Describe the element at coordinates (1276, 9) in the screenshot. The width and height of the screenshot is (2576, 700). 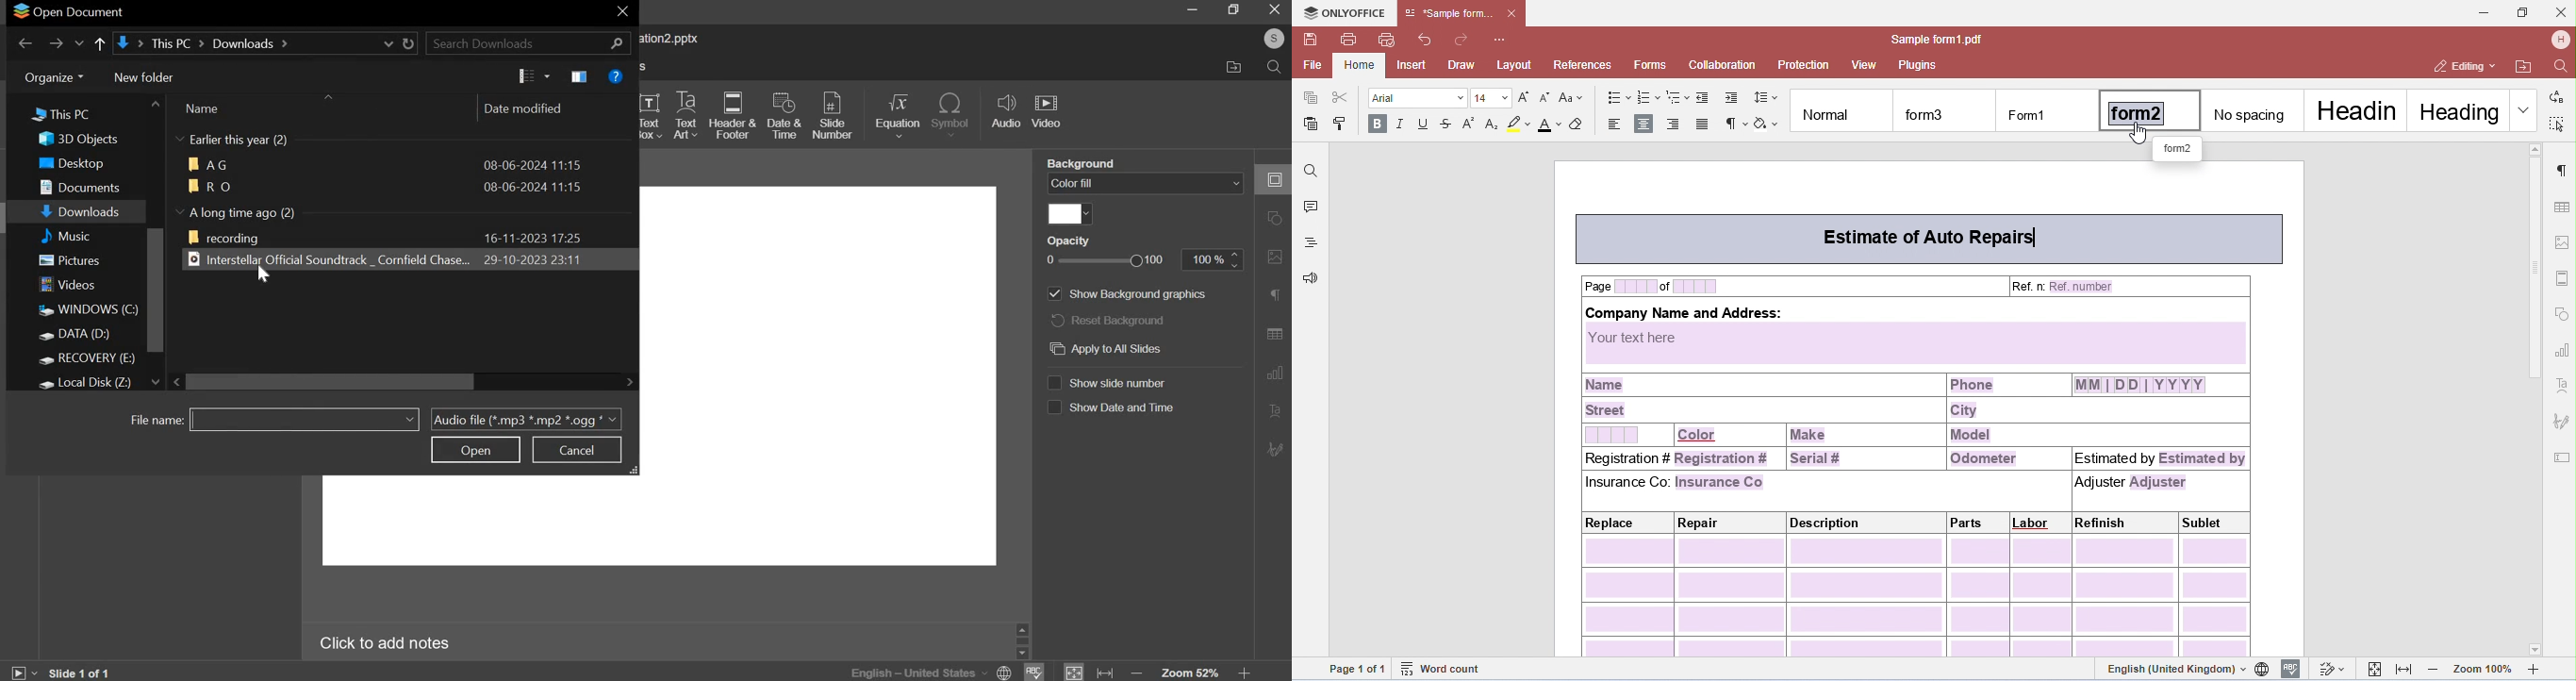
I see `exit` at that location.